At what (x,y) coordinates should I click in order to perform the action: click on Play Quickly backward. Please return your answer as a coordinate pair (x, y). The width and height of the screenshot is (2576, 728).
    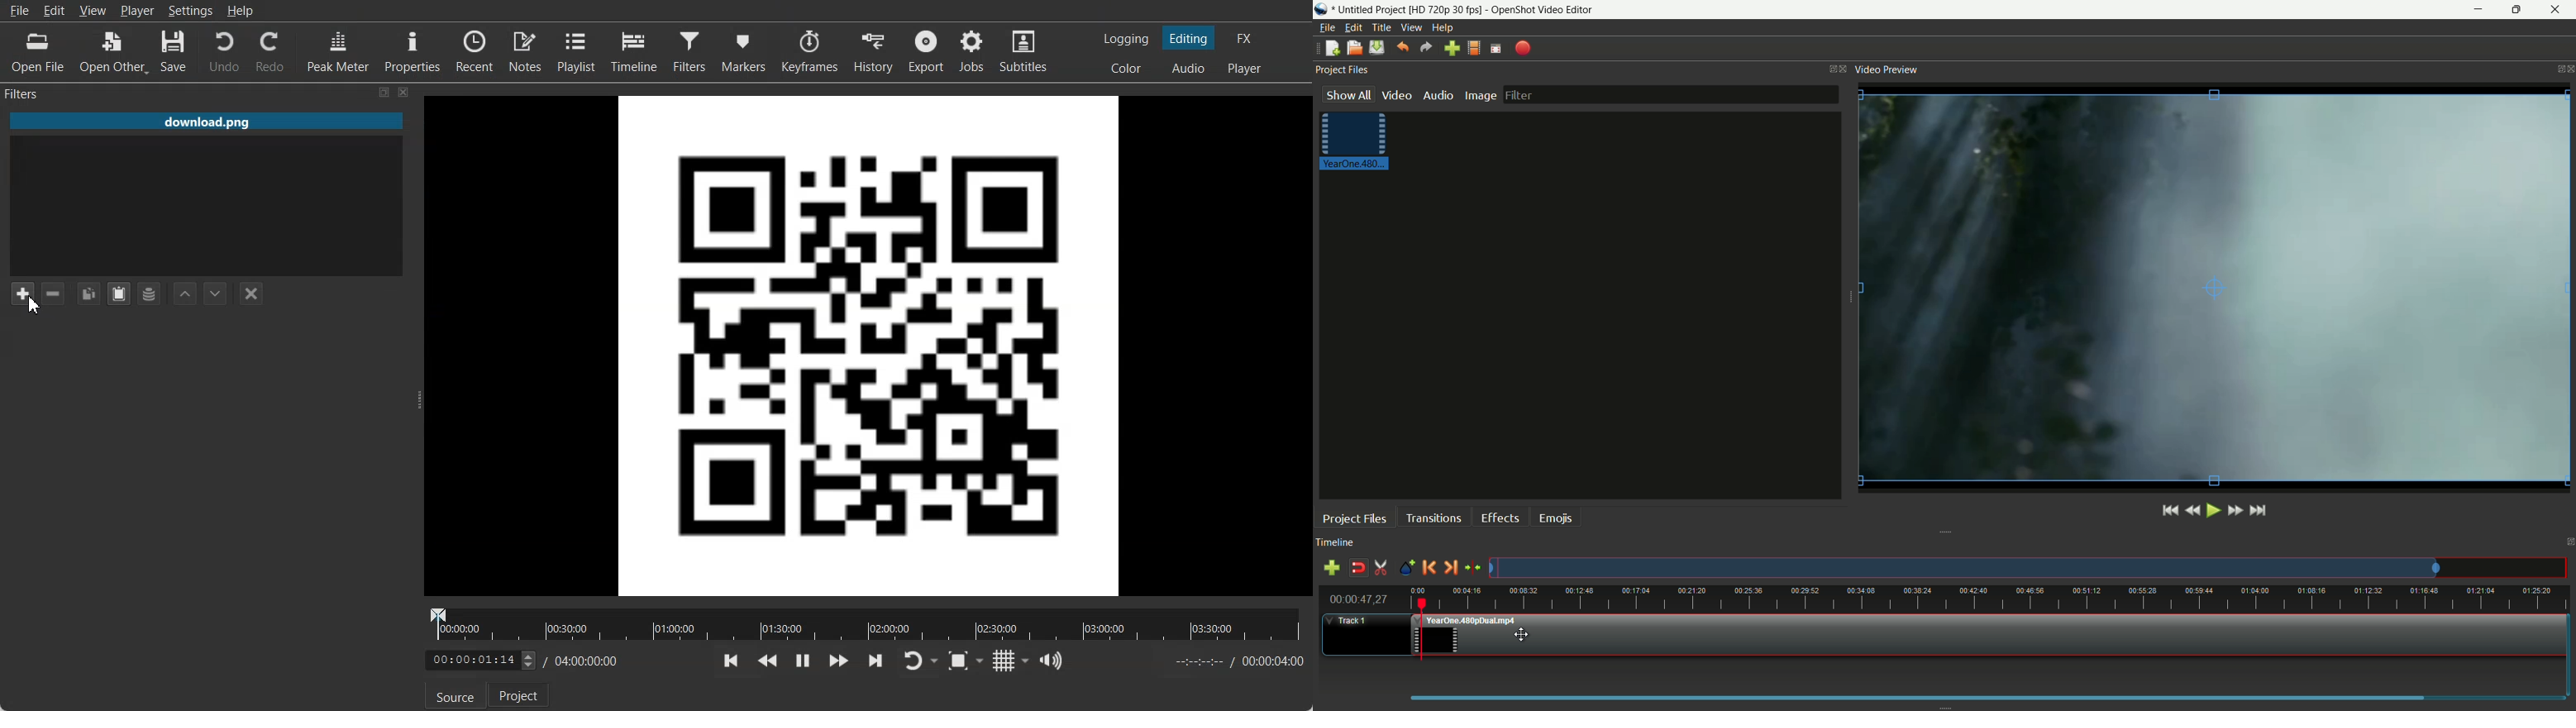
    Looking at the image, I should click on (768, 661).